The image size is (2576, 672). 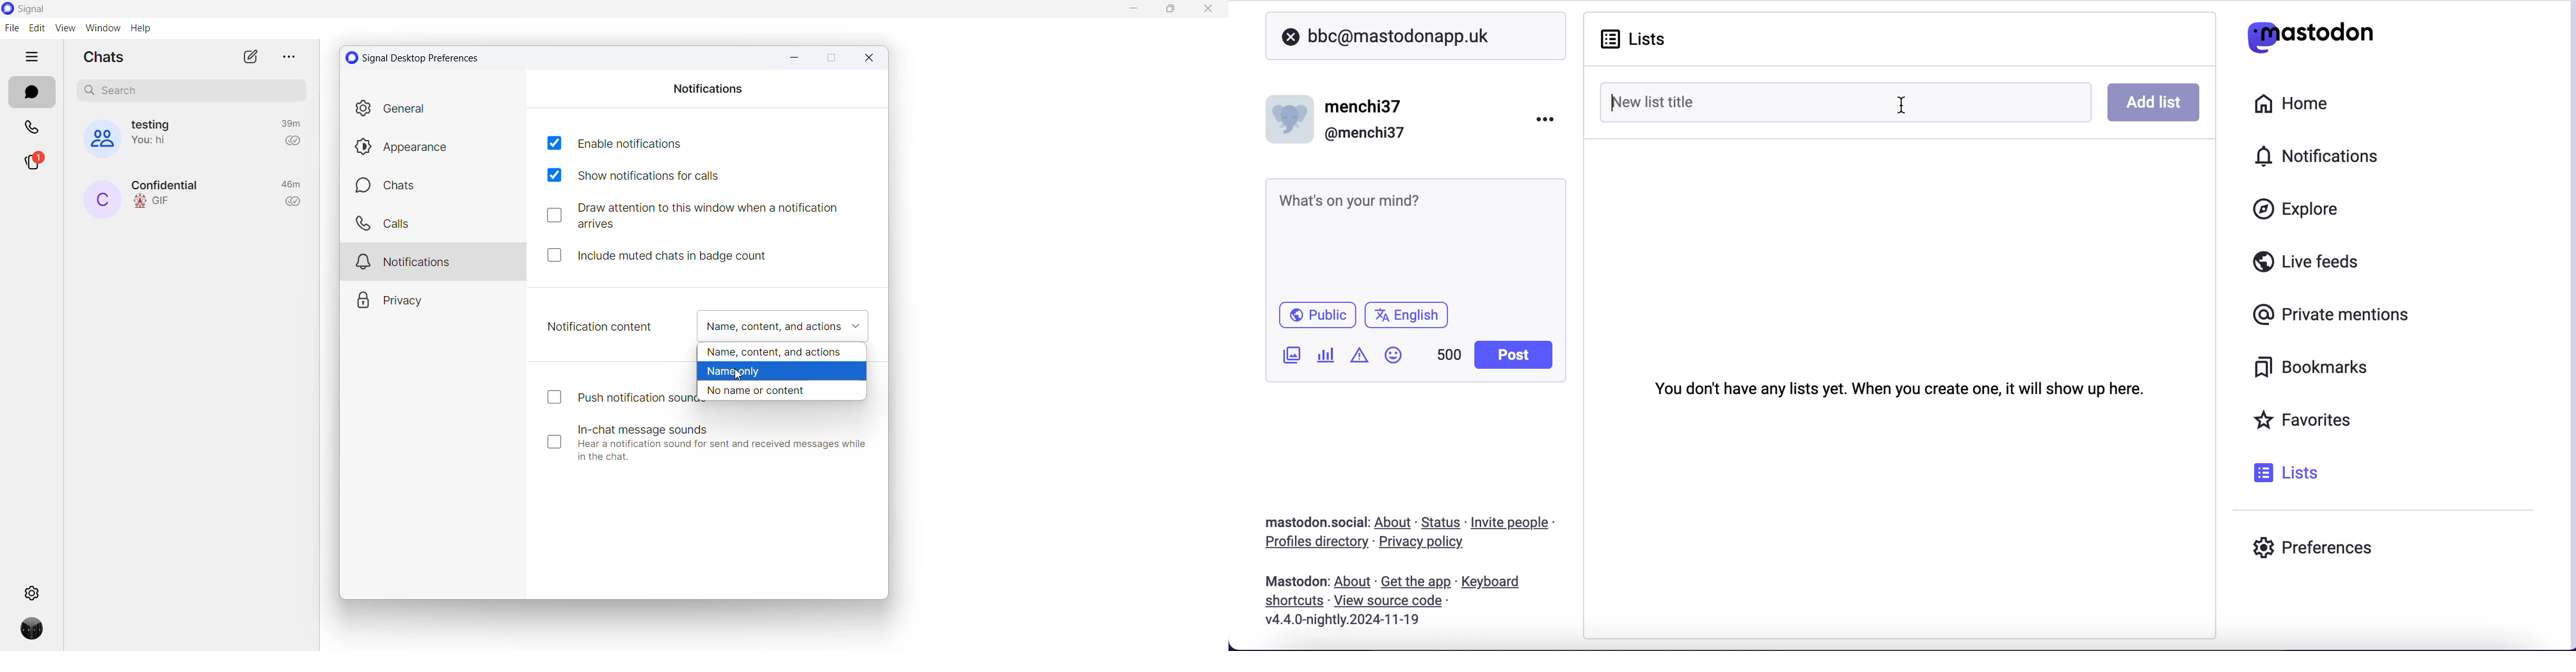 What do you see at coordinates (1127, 10) in the screenshot?
I see `minimize` at bounding box center [1127, 10].